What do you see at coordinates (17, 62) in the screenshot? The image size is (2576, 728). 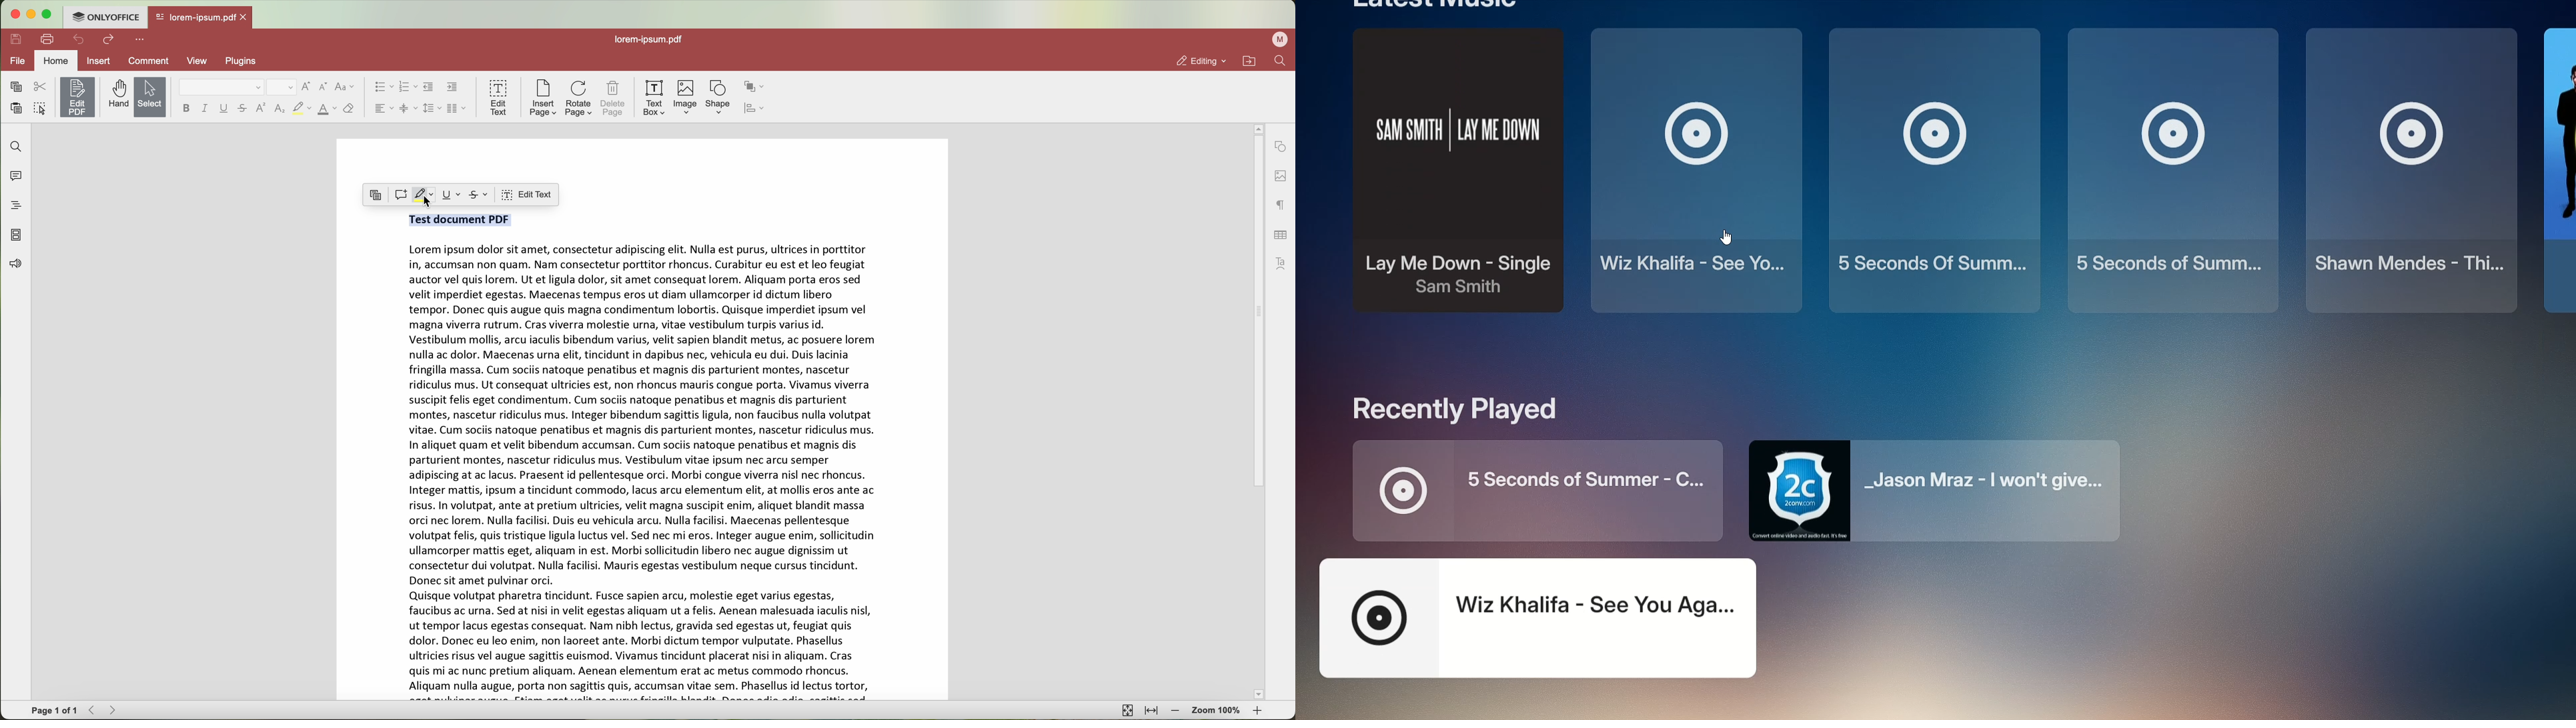 I see `file` at bounding box center [17, 62].